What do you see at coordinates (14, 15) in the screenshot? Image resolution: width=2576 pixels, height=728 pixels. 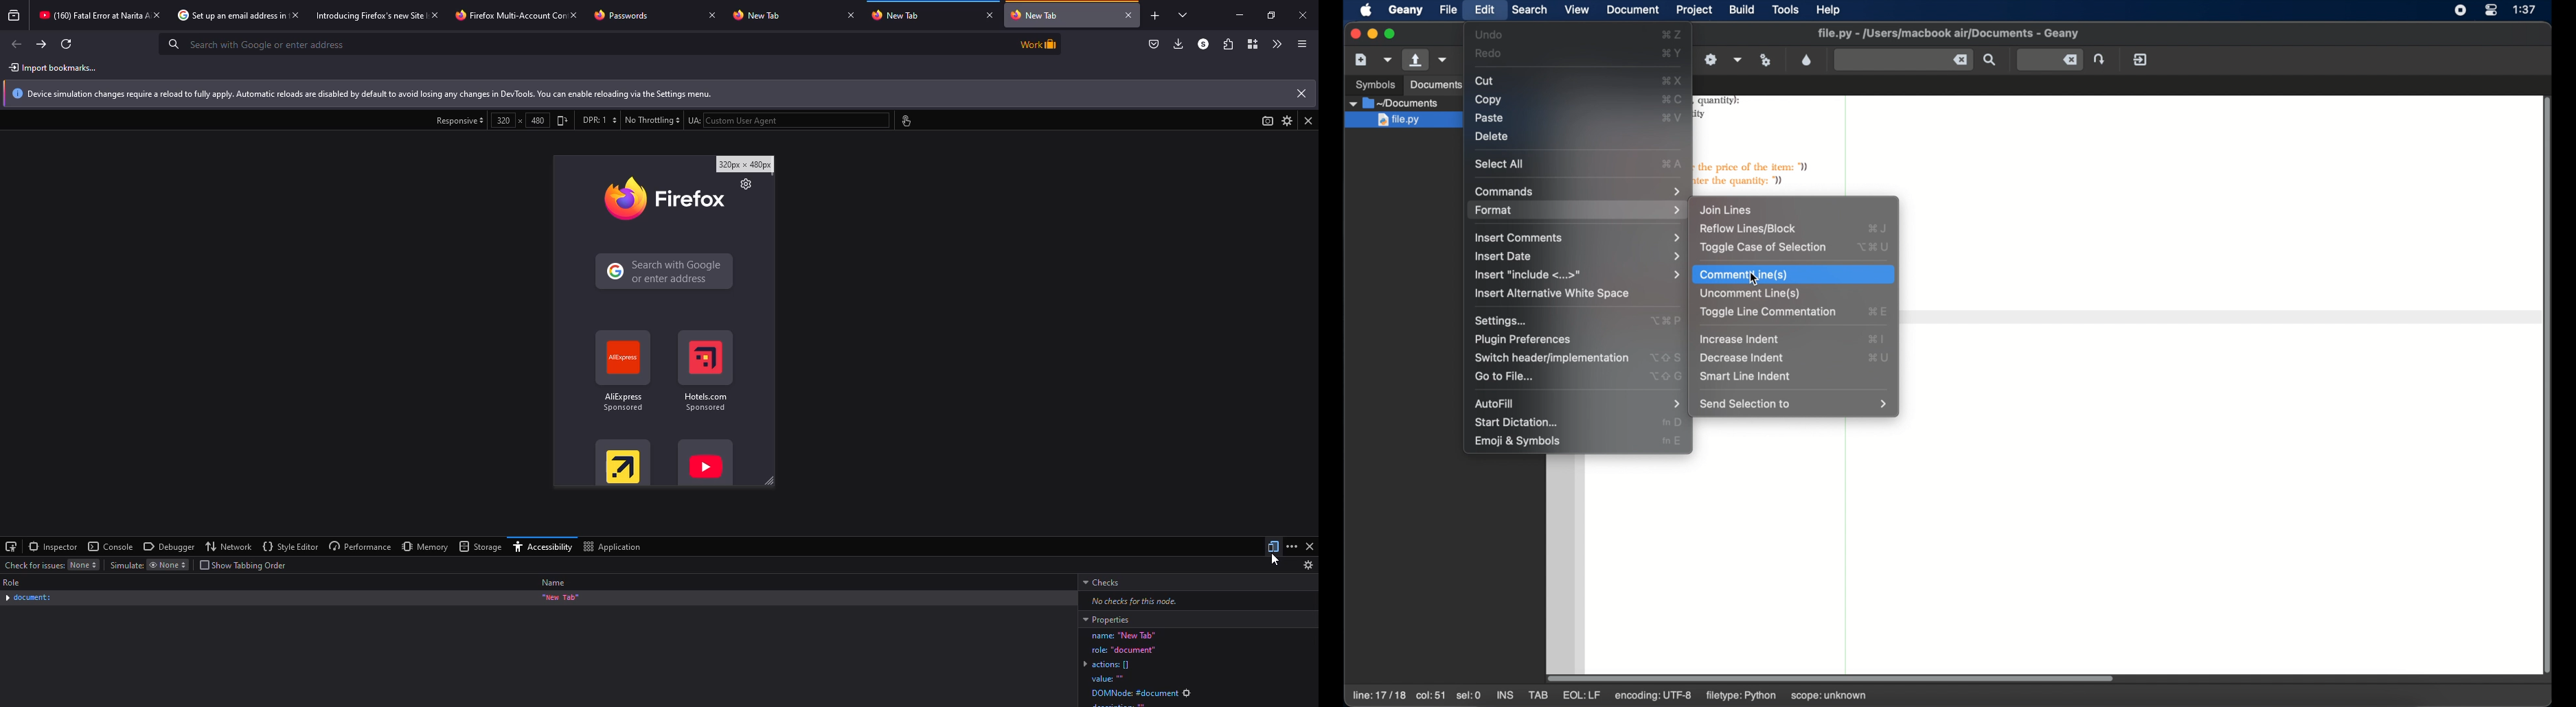 I see `view recent` at bounding box center [14, 15].